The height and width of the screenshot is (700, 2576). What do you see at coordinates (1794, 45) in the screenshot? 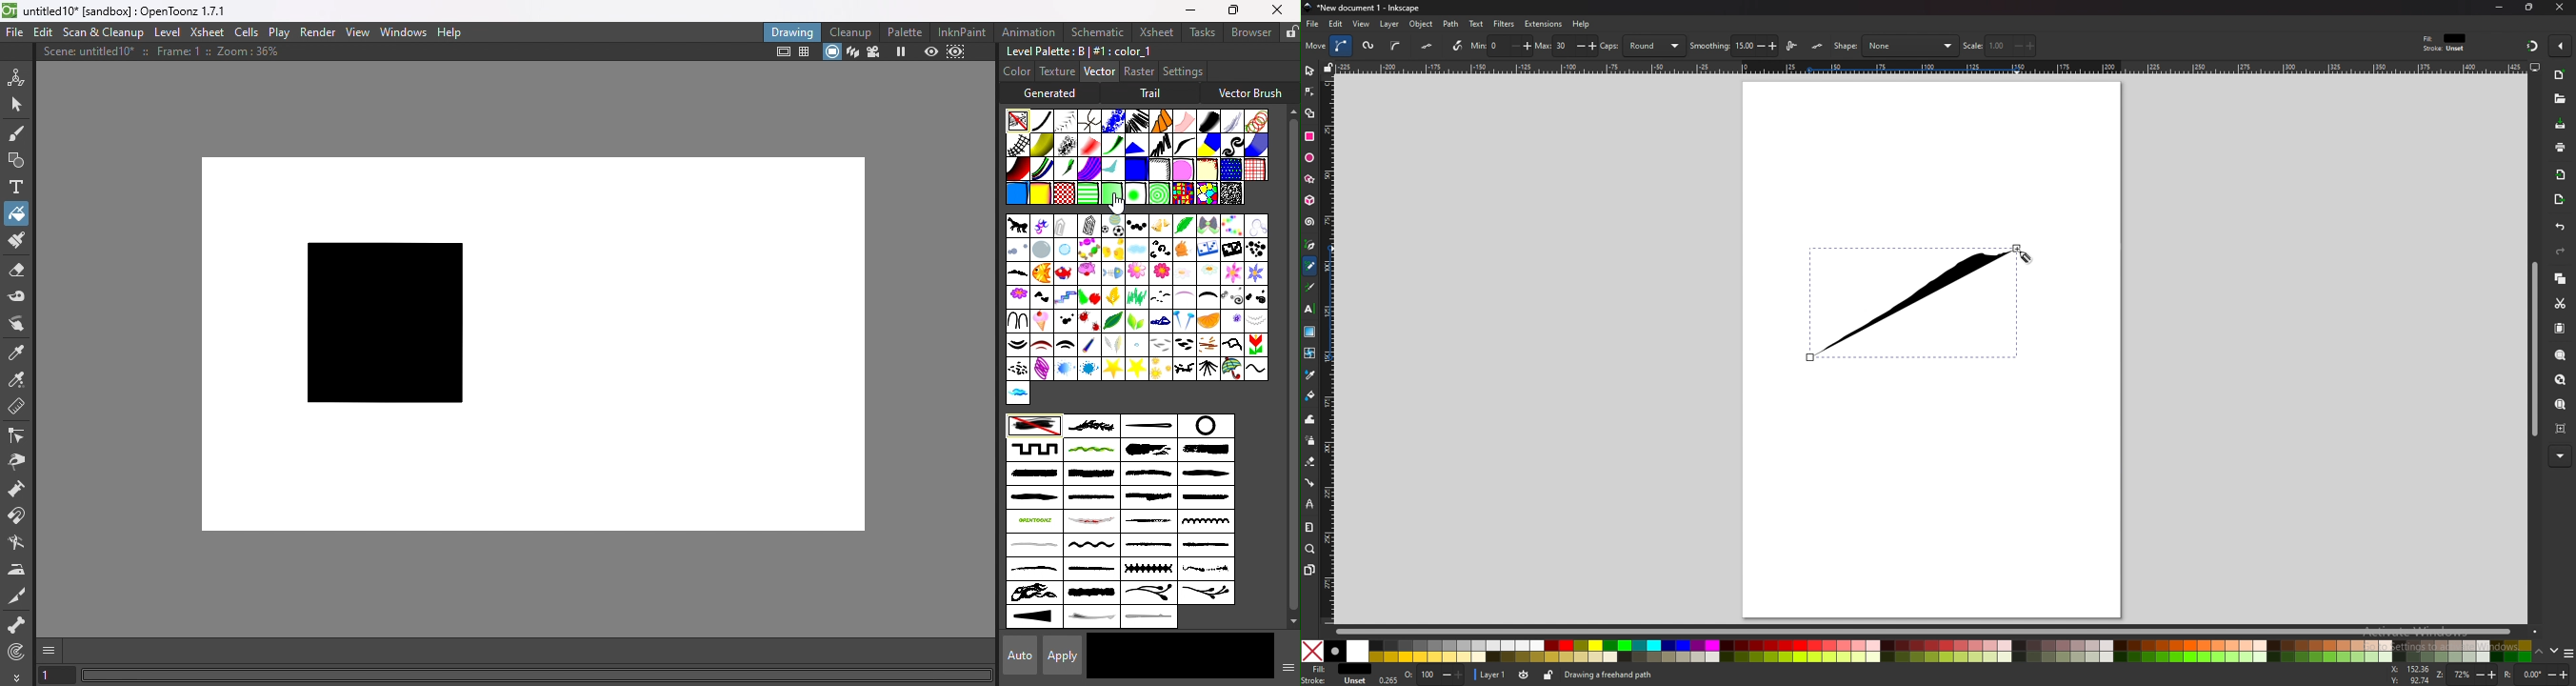
I see `lpe based interactive simplify` at bounding box center [1794, 45].